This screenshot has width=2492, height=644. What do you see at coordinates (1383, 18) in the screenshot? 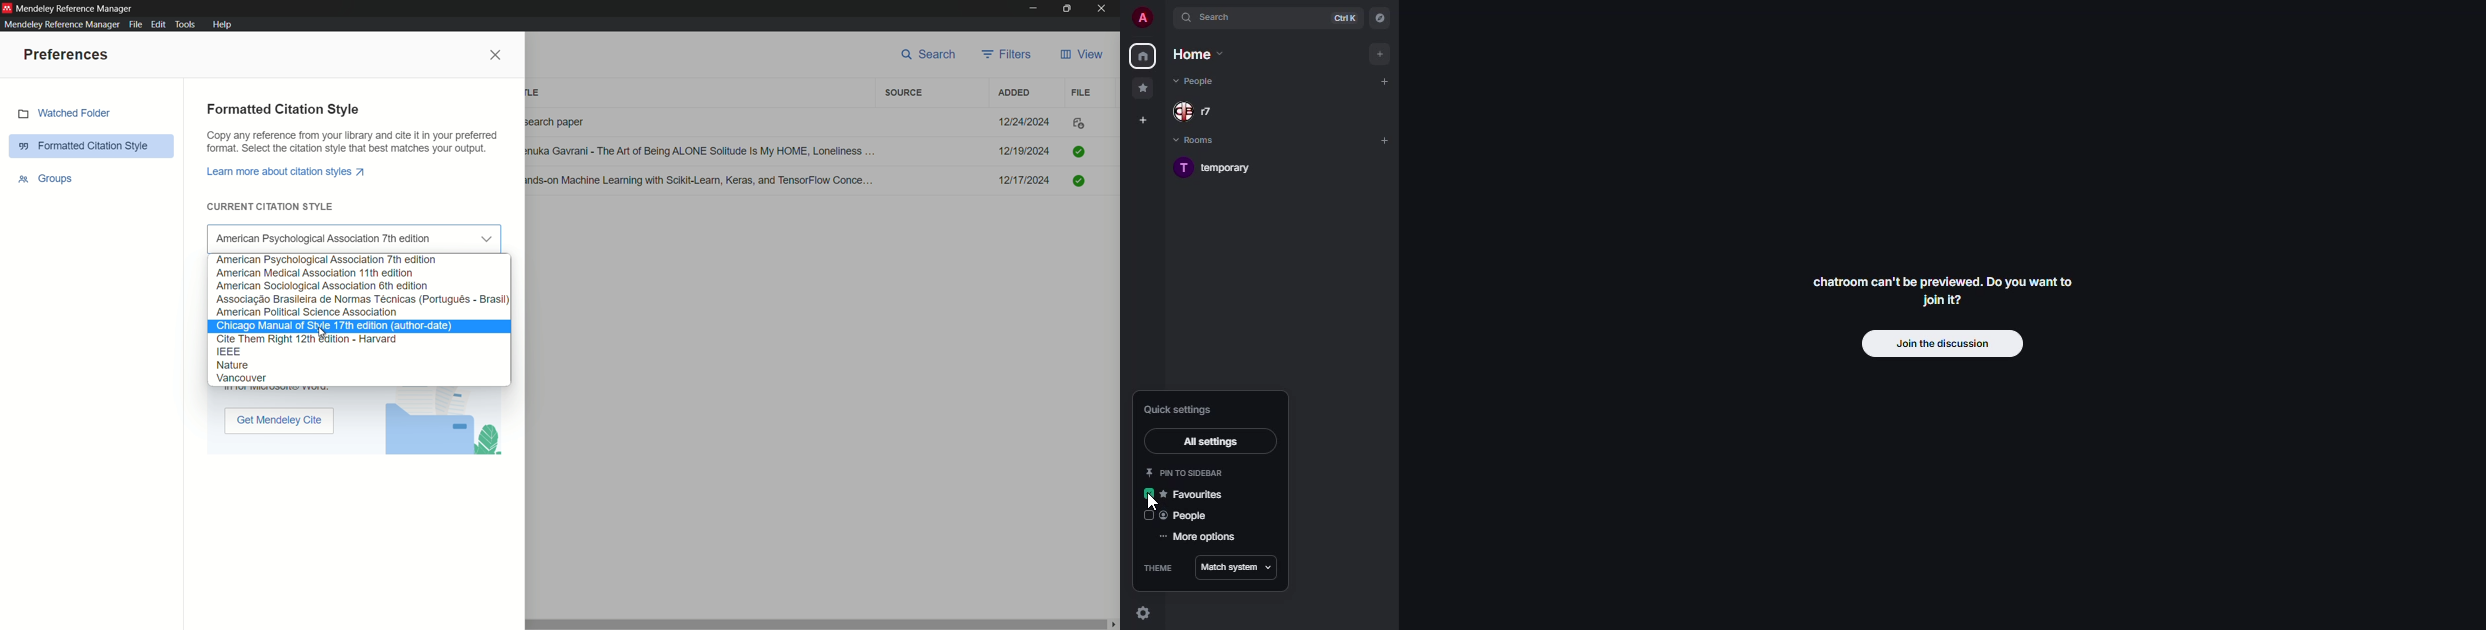
I see `navigator` at bounding box center [1383, 18].